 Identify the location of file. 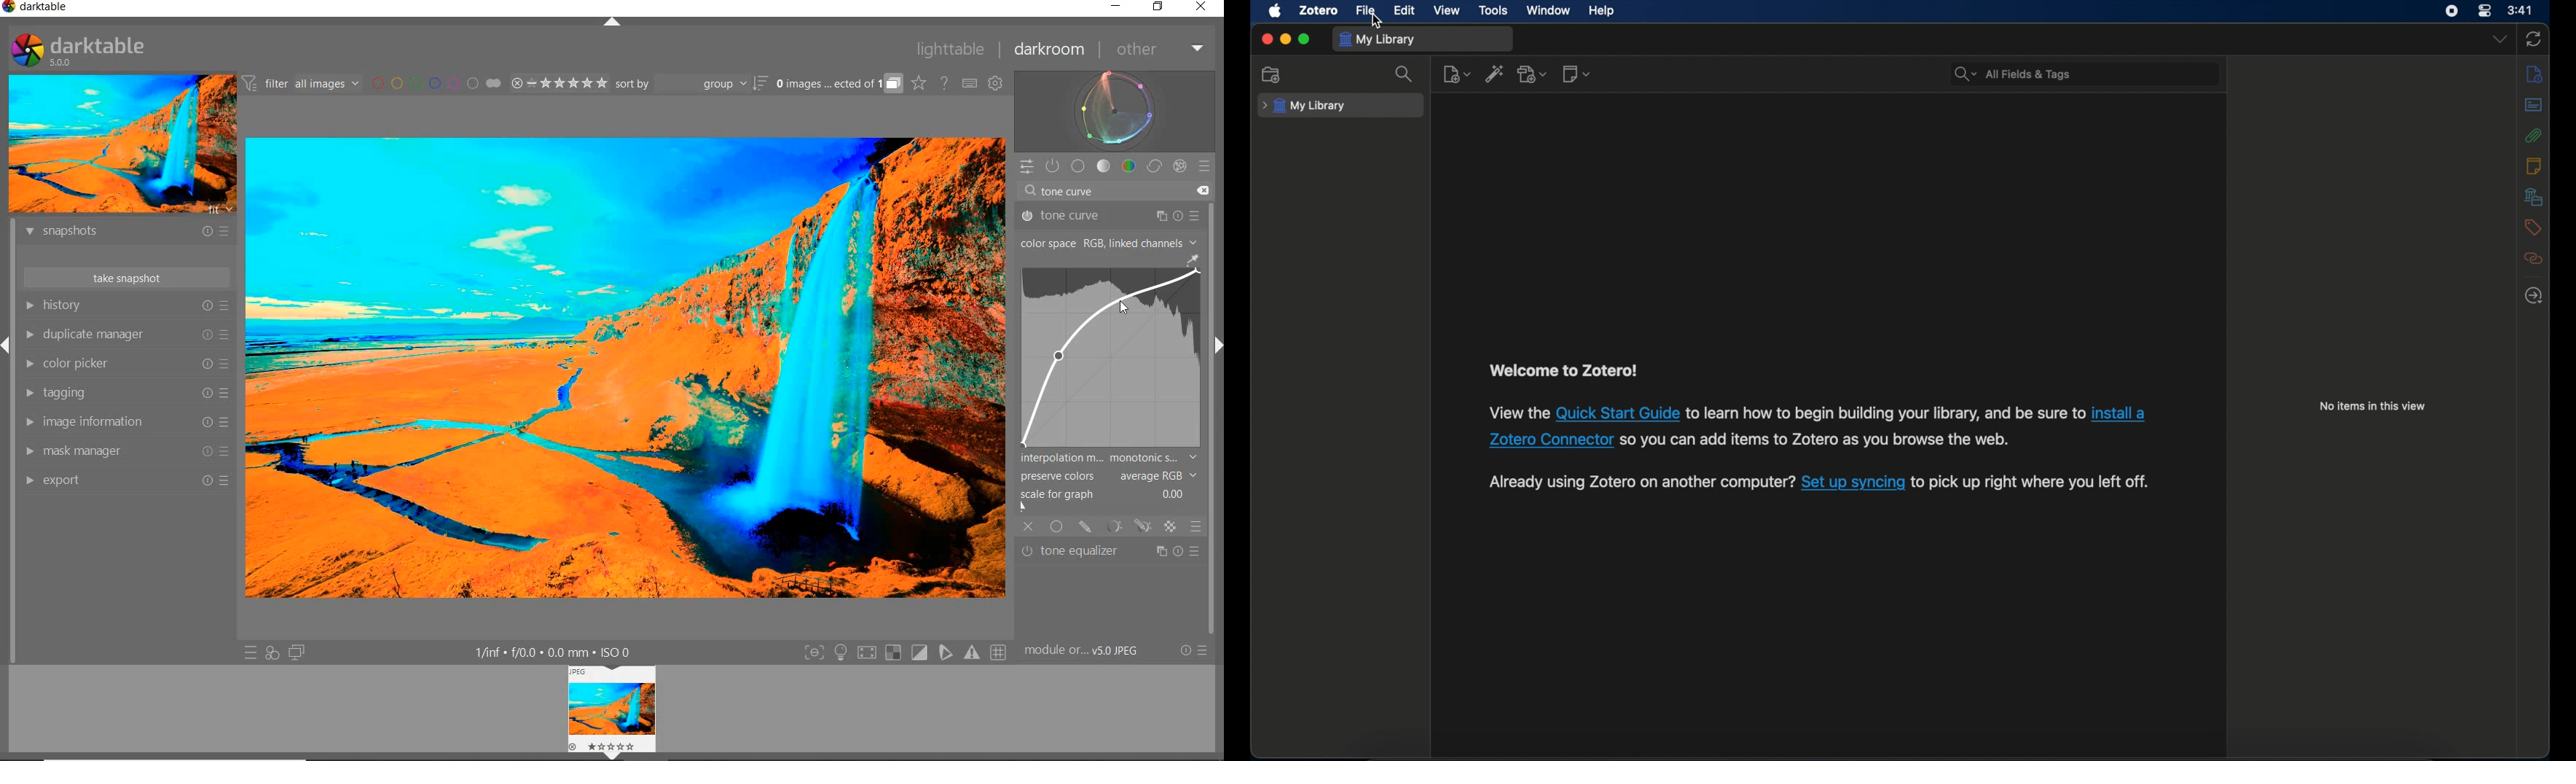
(1366, 11).